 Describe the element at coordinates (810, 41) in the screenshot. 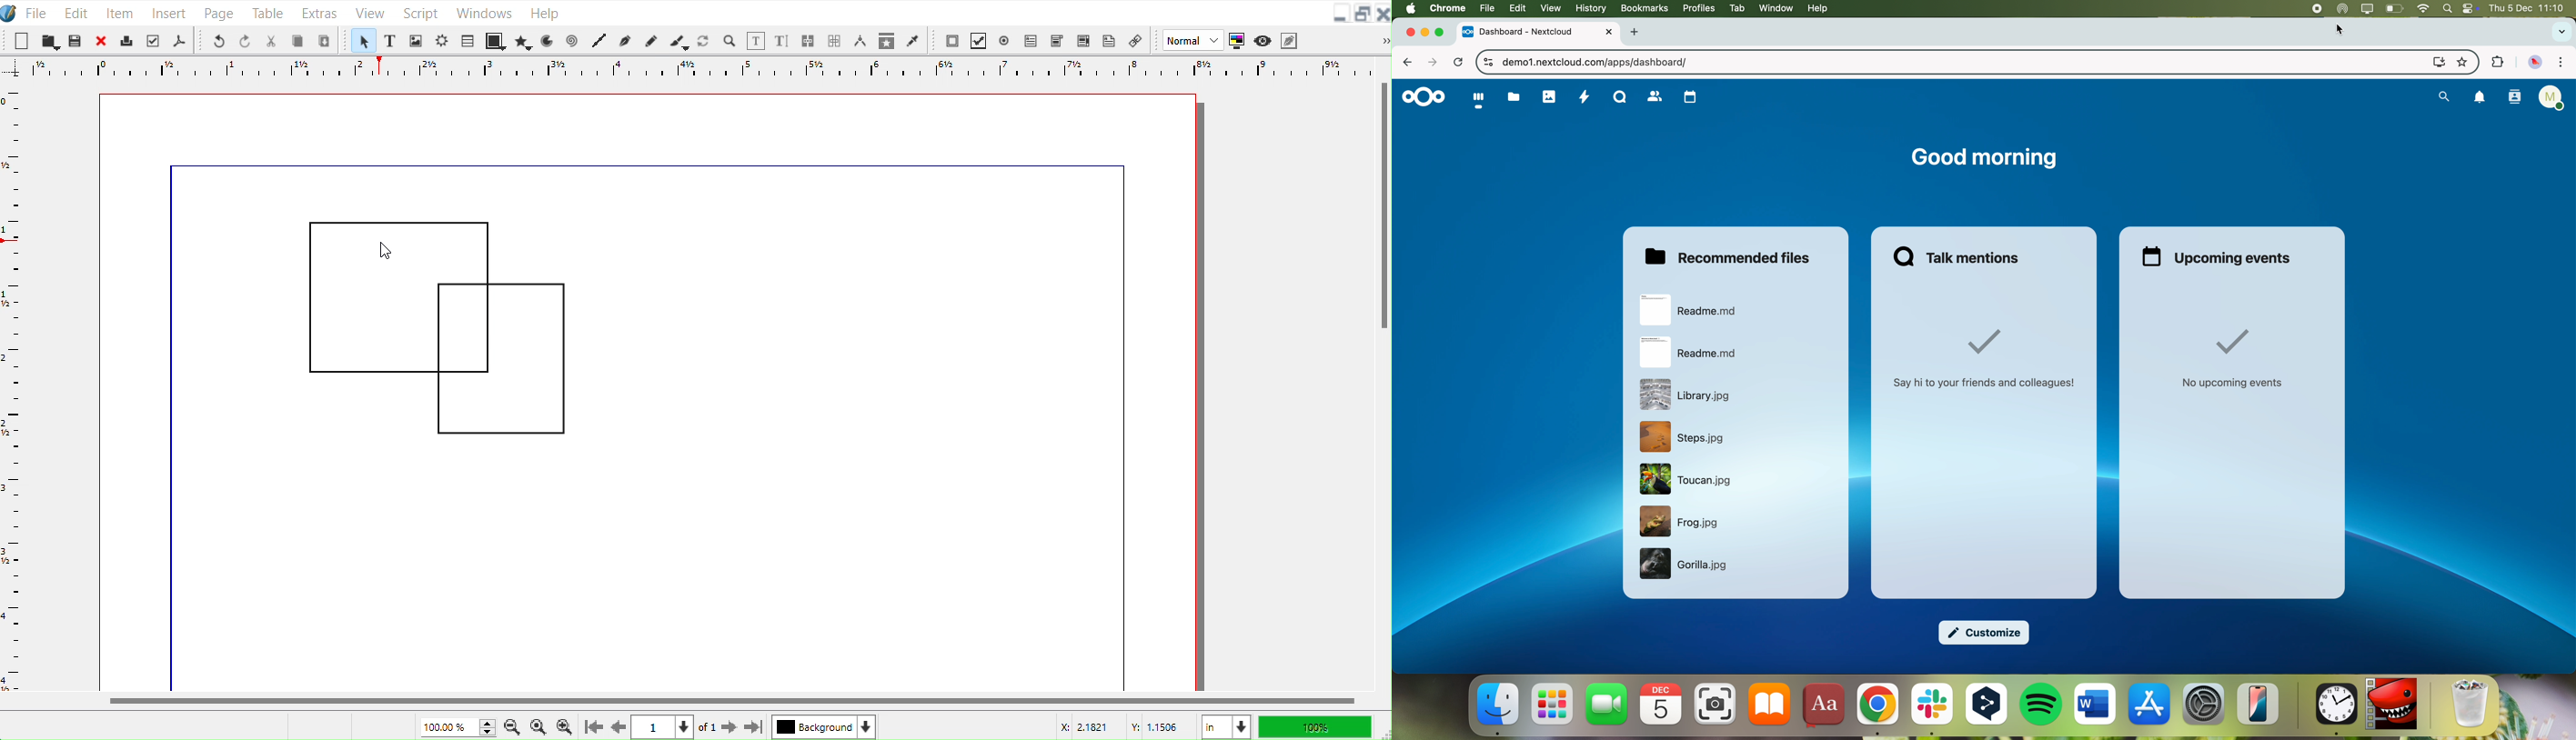

I see `Link text frame` at that location.